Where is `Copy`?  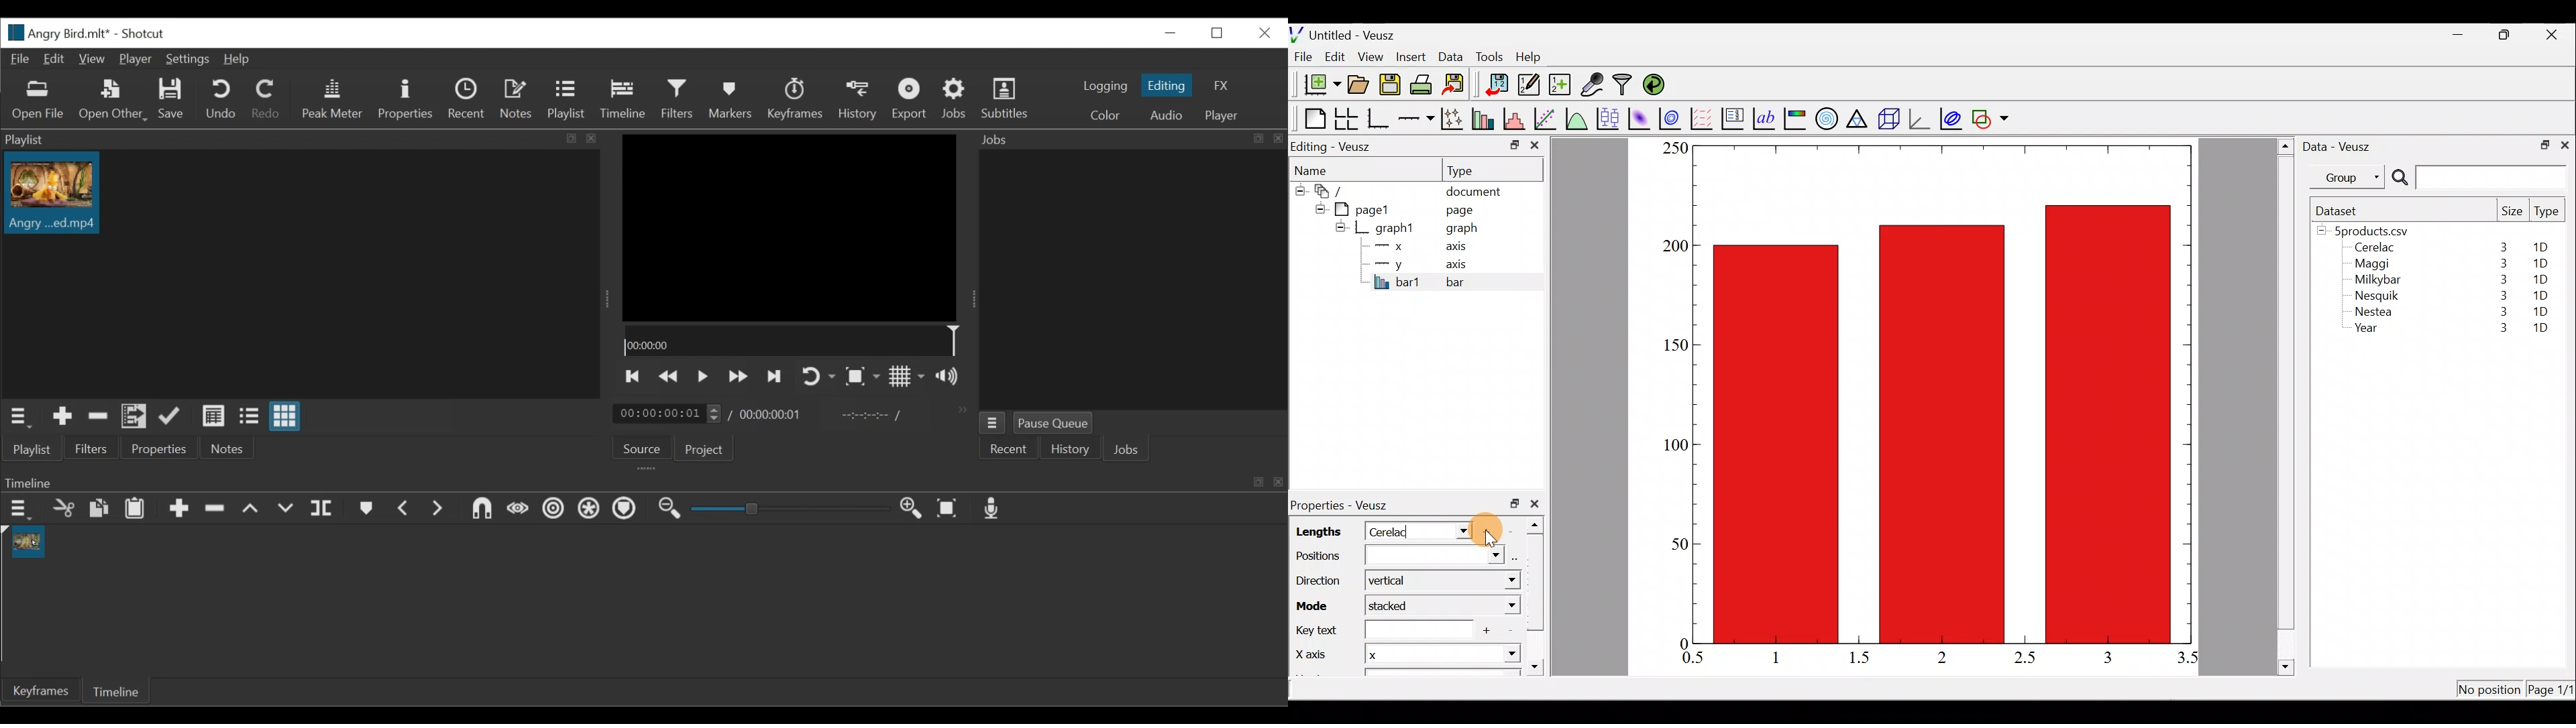
Copy is located at coordinates (99, 508).